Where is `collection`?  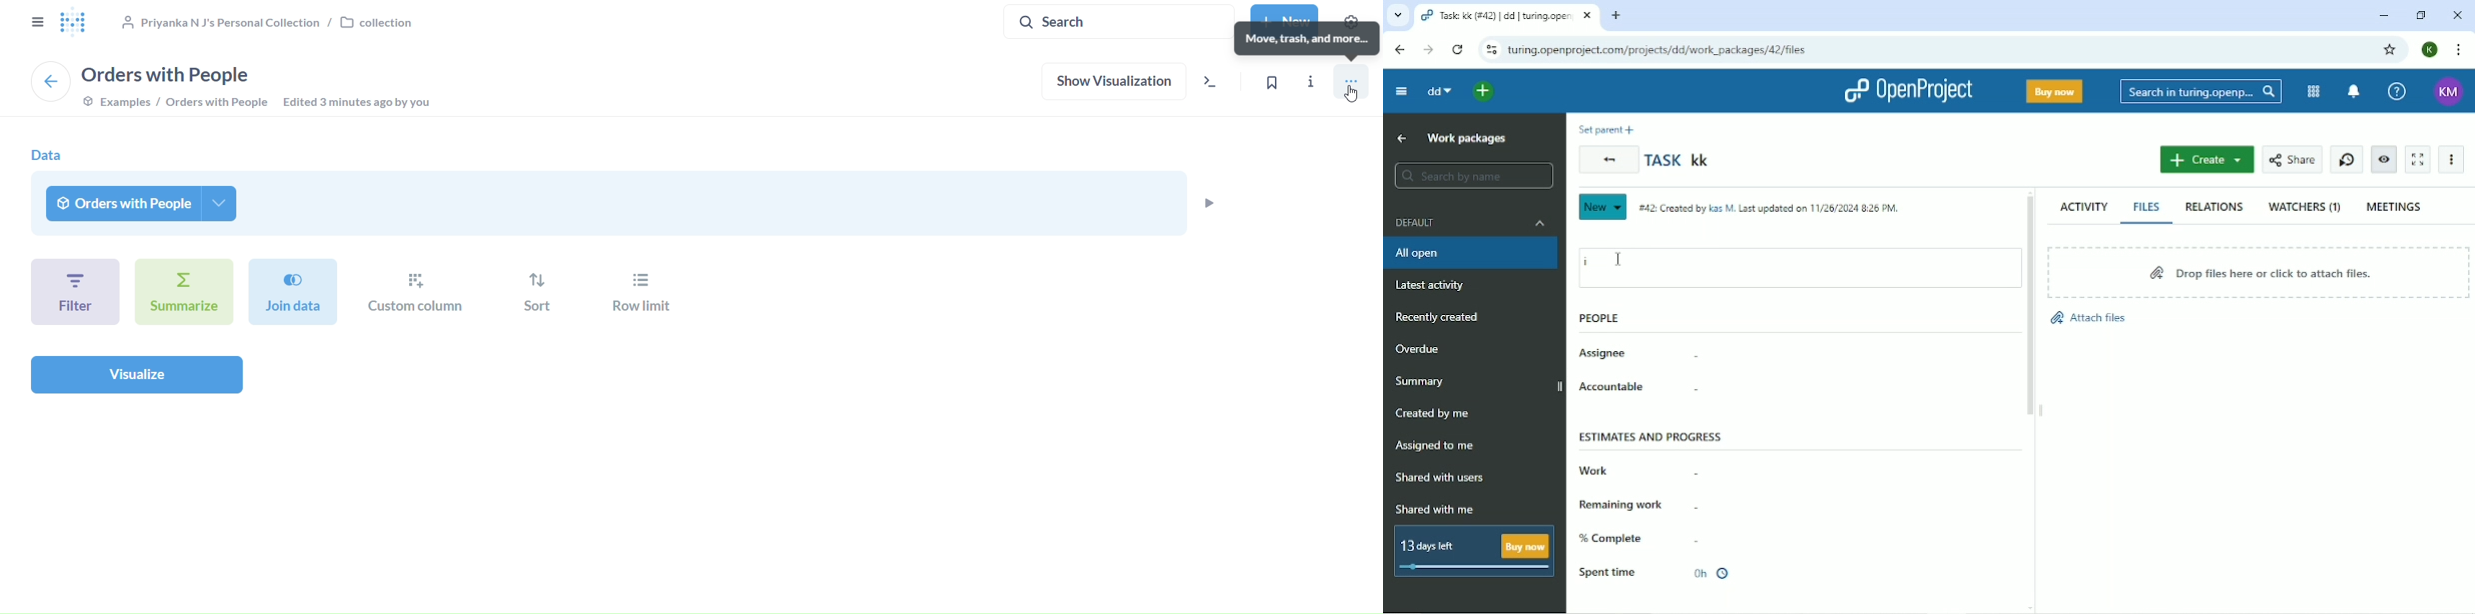 collection is located at coordinates (279, 25).